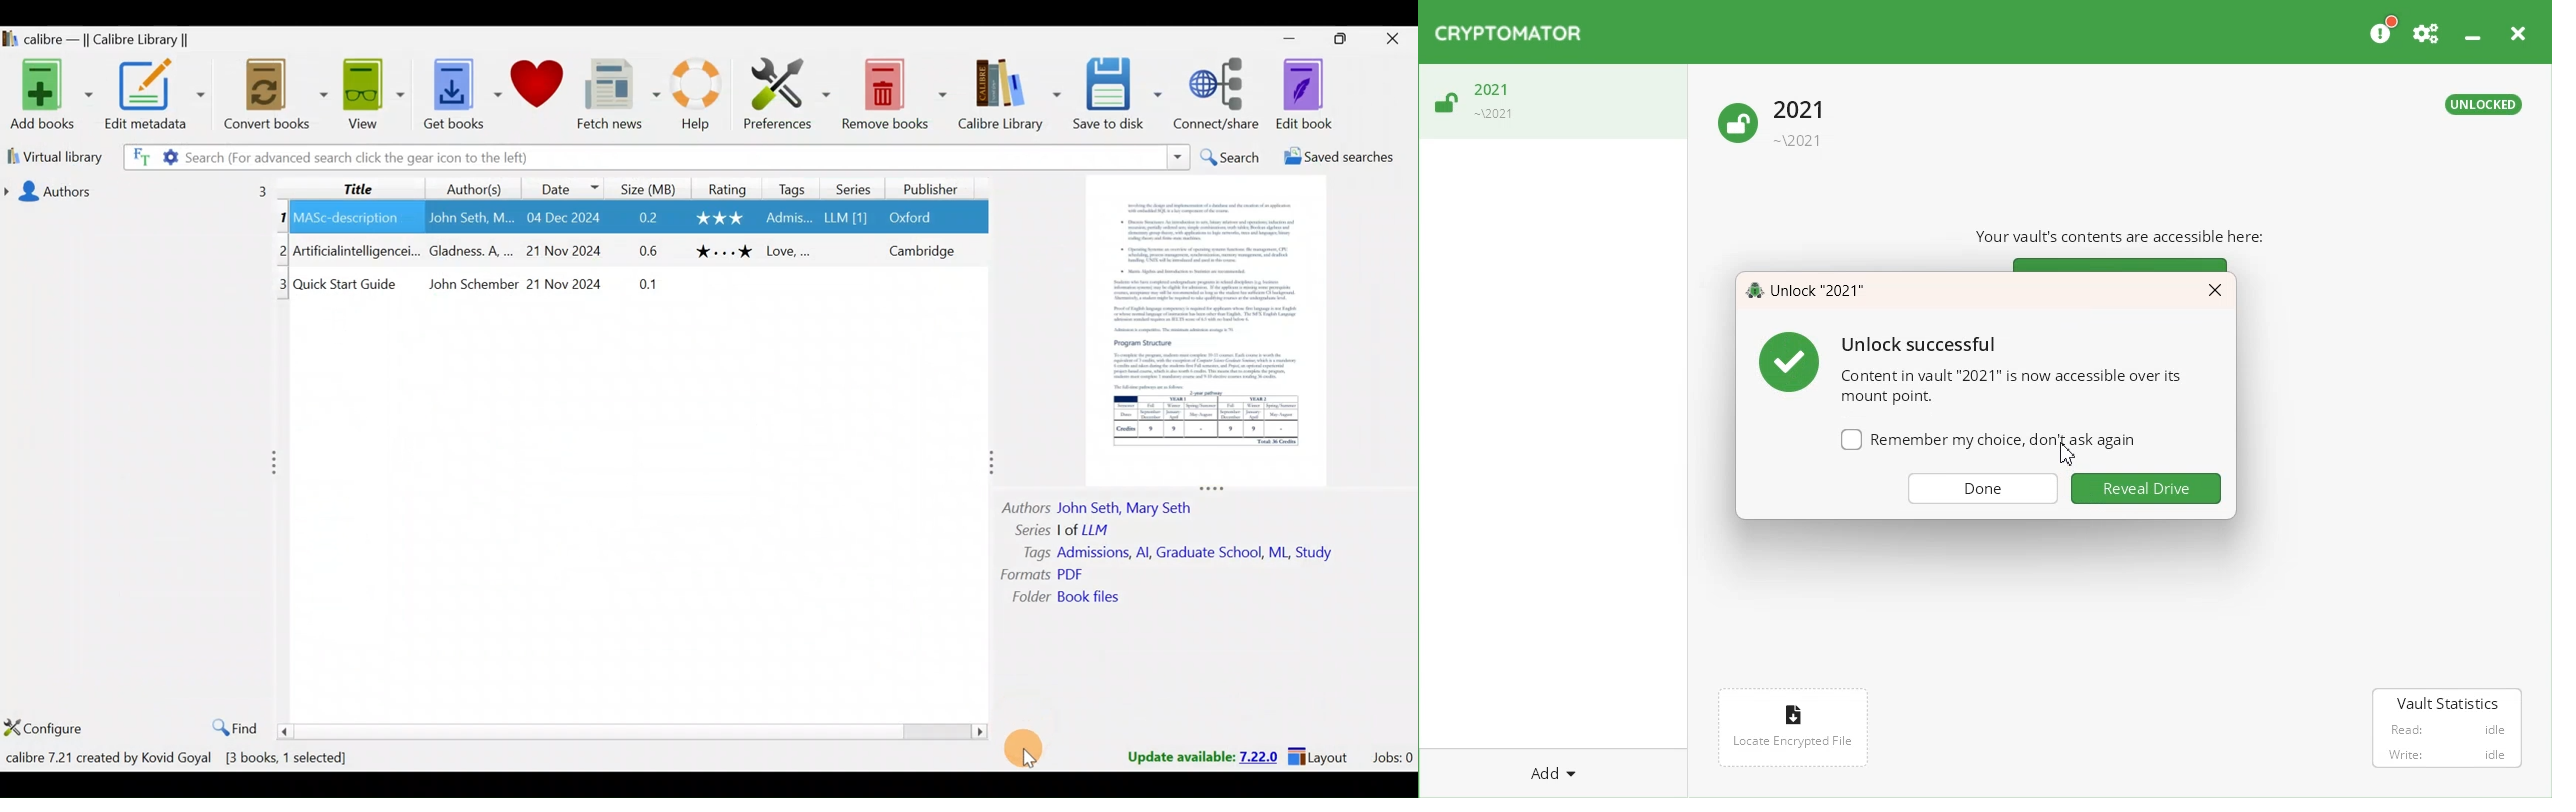 The image size is (2576, 812). Describe the element at coordinates (786, 218) in the screenshot. I see `` at that location.